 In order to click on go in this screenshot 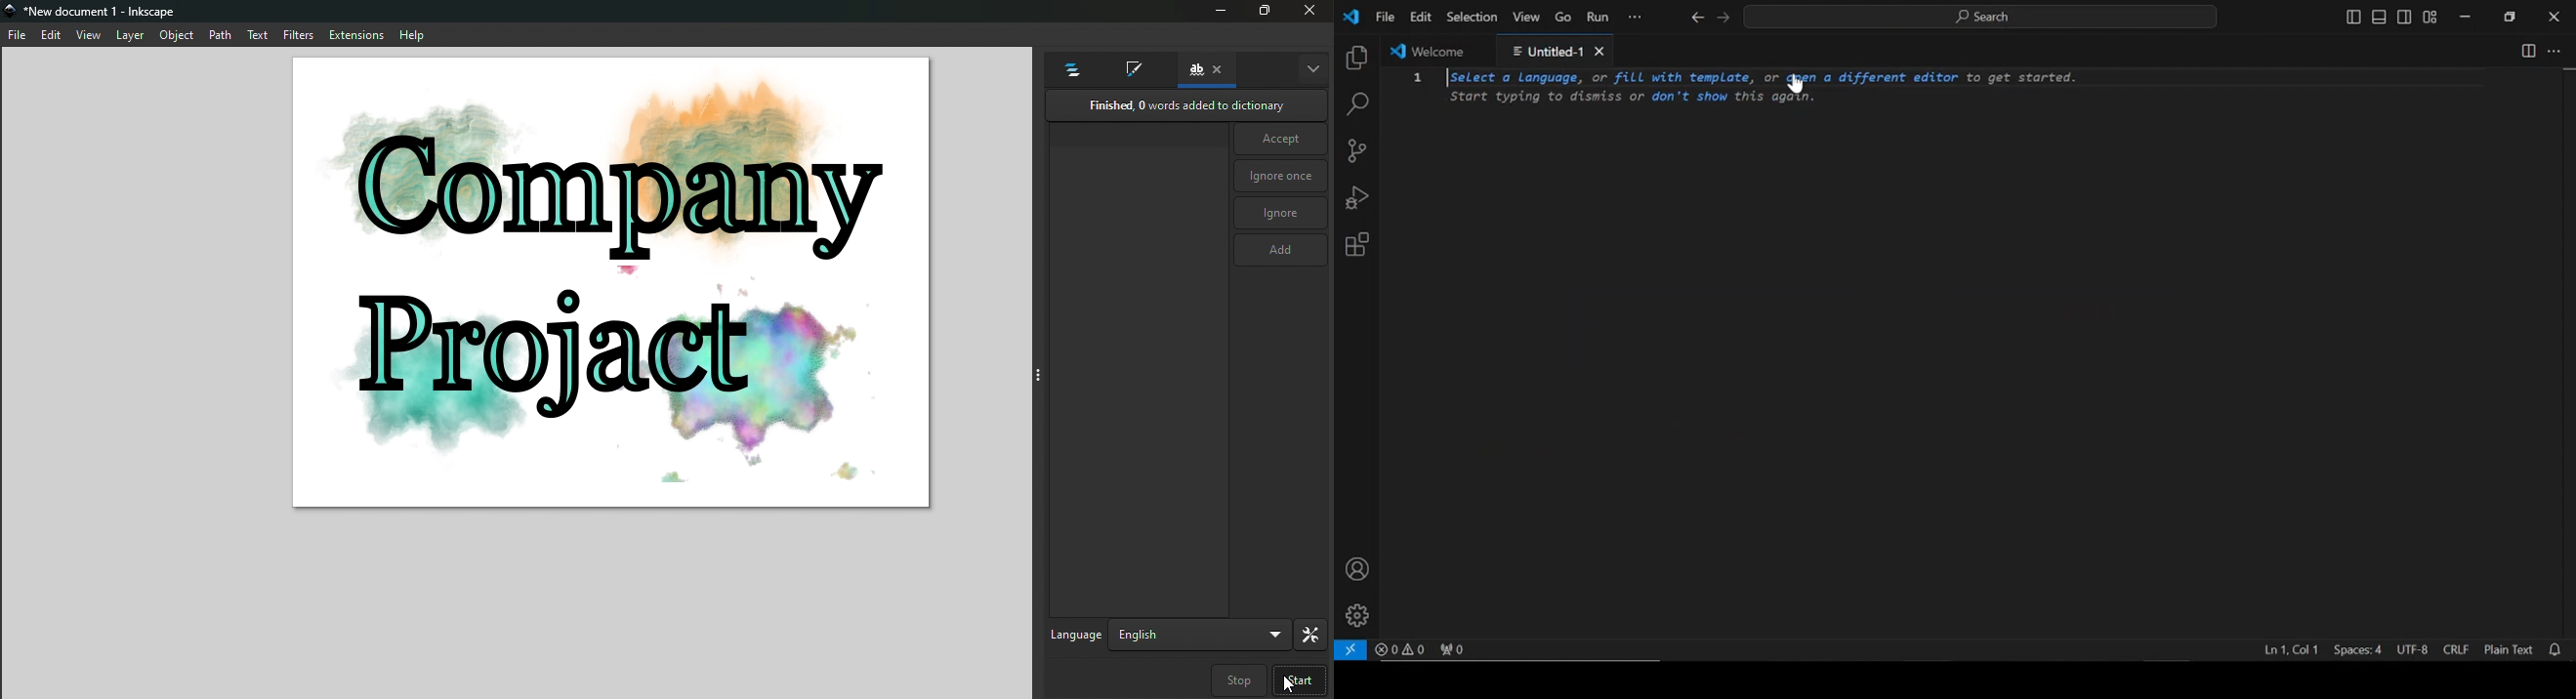, I will do `click(1564, 17)`.